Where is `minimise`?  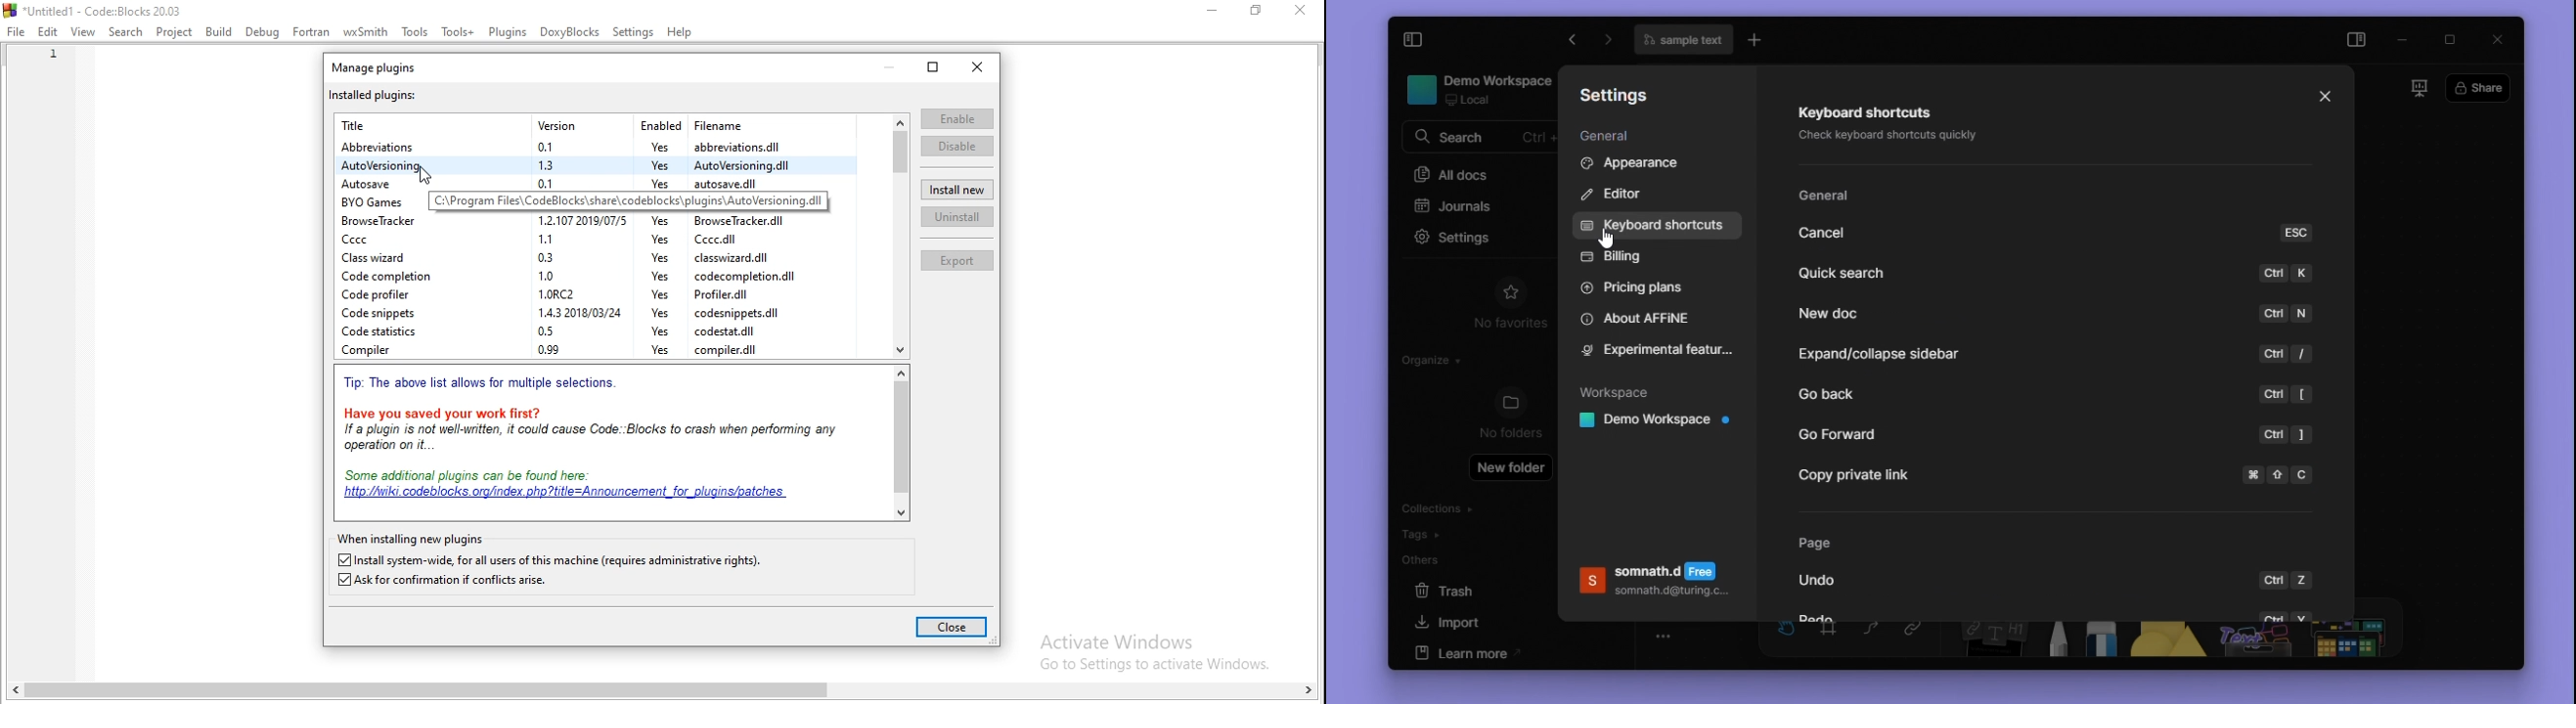
minimise is located at coordinates (893, 63).